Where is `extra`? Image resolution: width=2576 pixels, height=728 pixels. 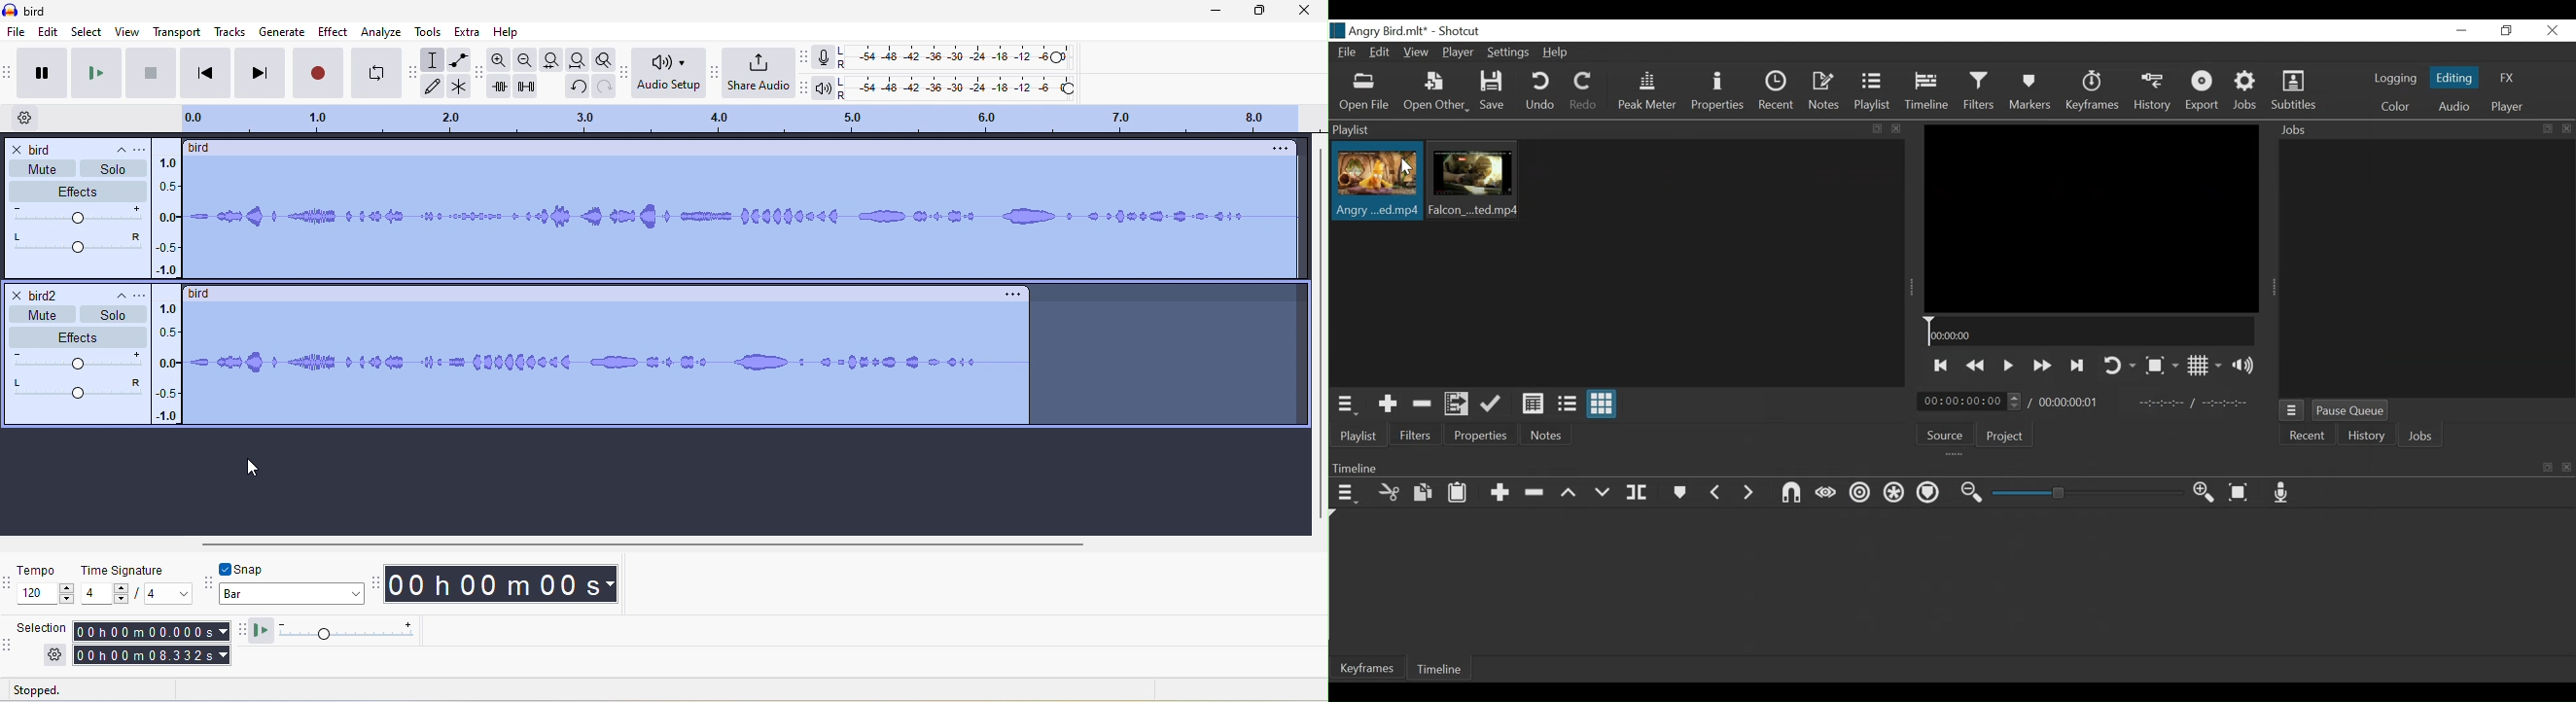 extra is located at coordinates (470, 31).